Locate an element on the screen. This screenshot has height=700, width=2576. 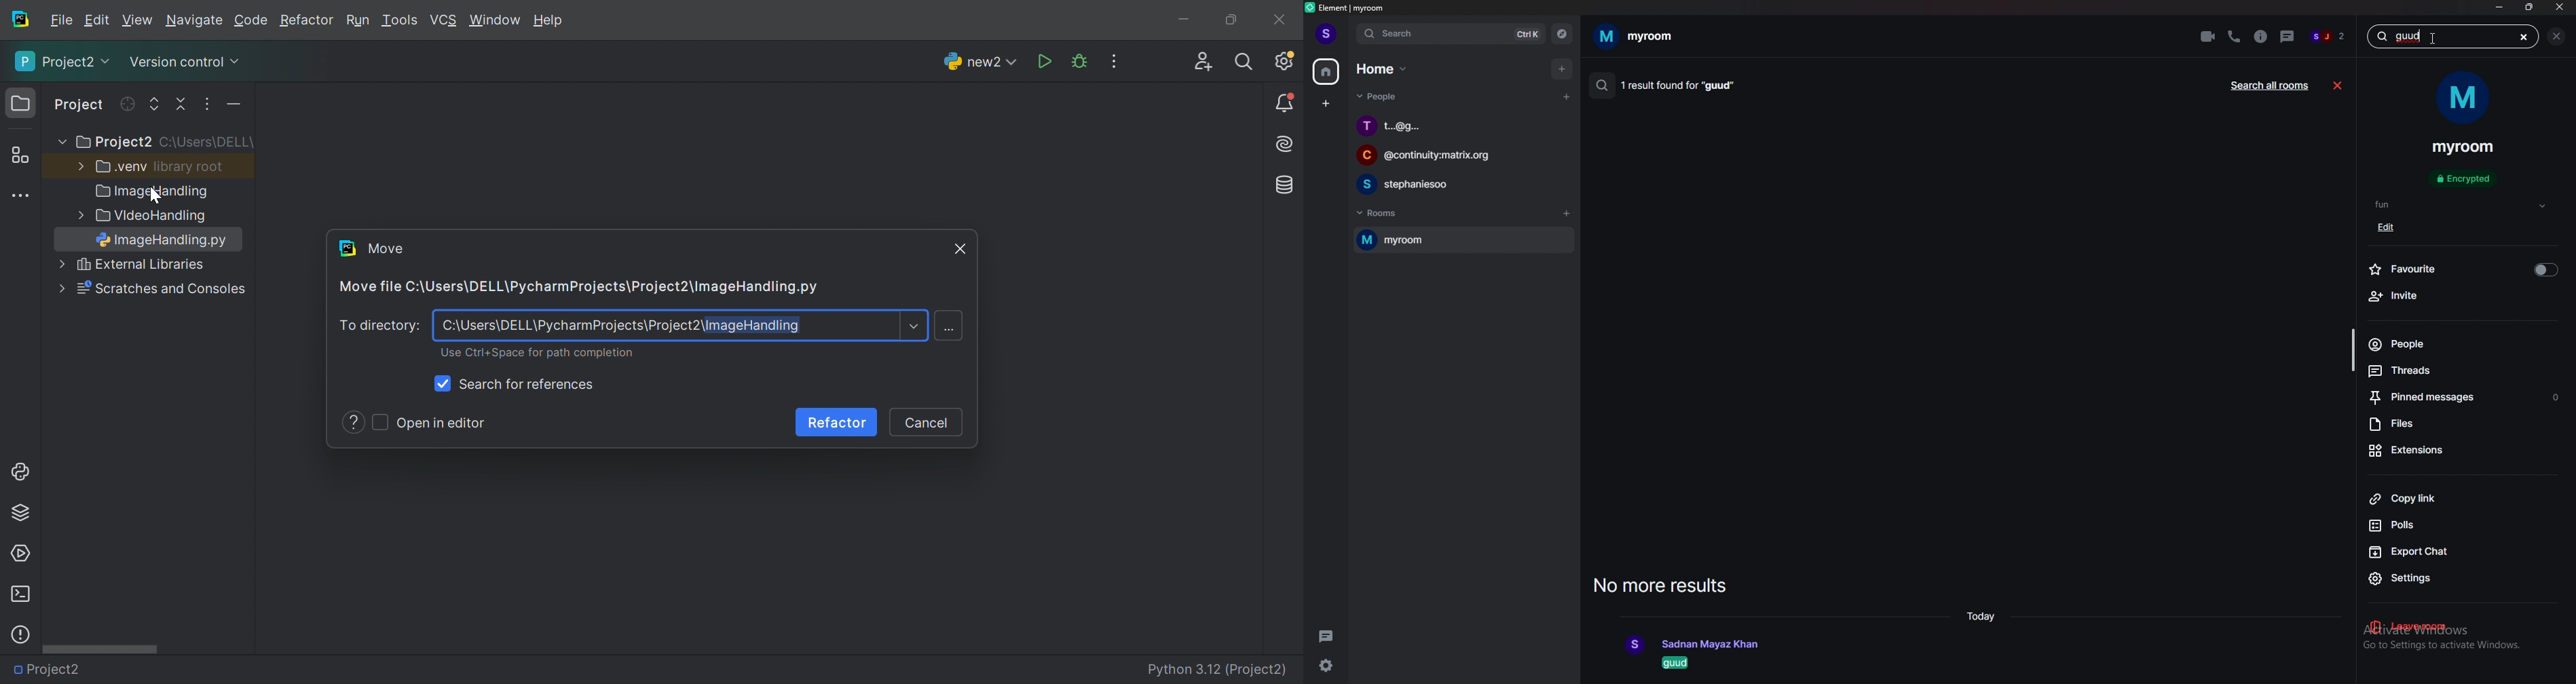
Python packages is located at coordinates (20, 512).